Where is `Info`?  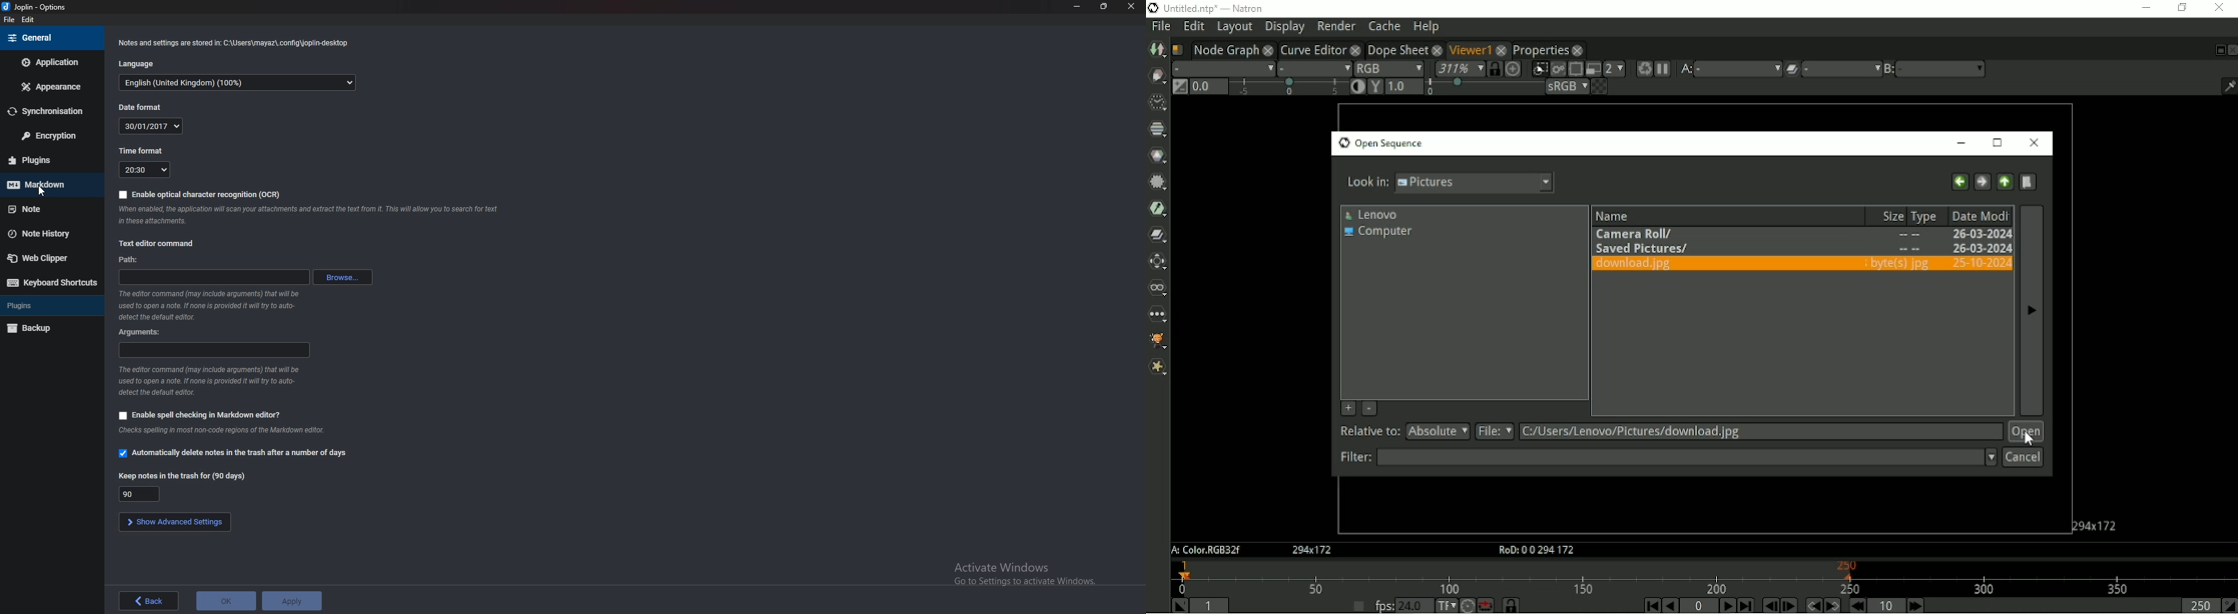
Info is located at coordinates (208, 305).